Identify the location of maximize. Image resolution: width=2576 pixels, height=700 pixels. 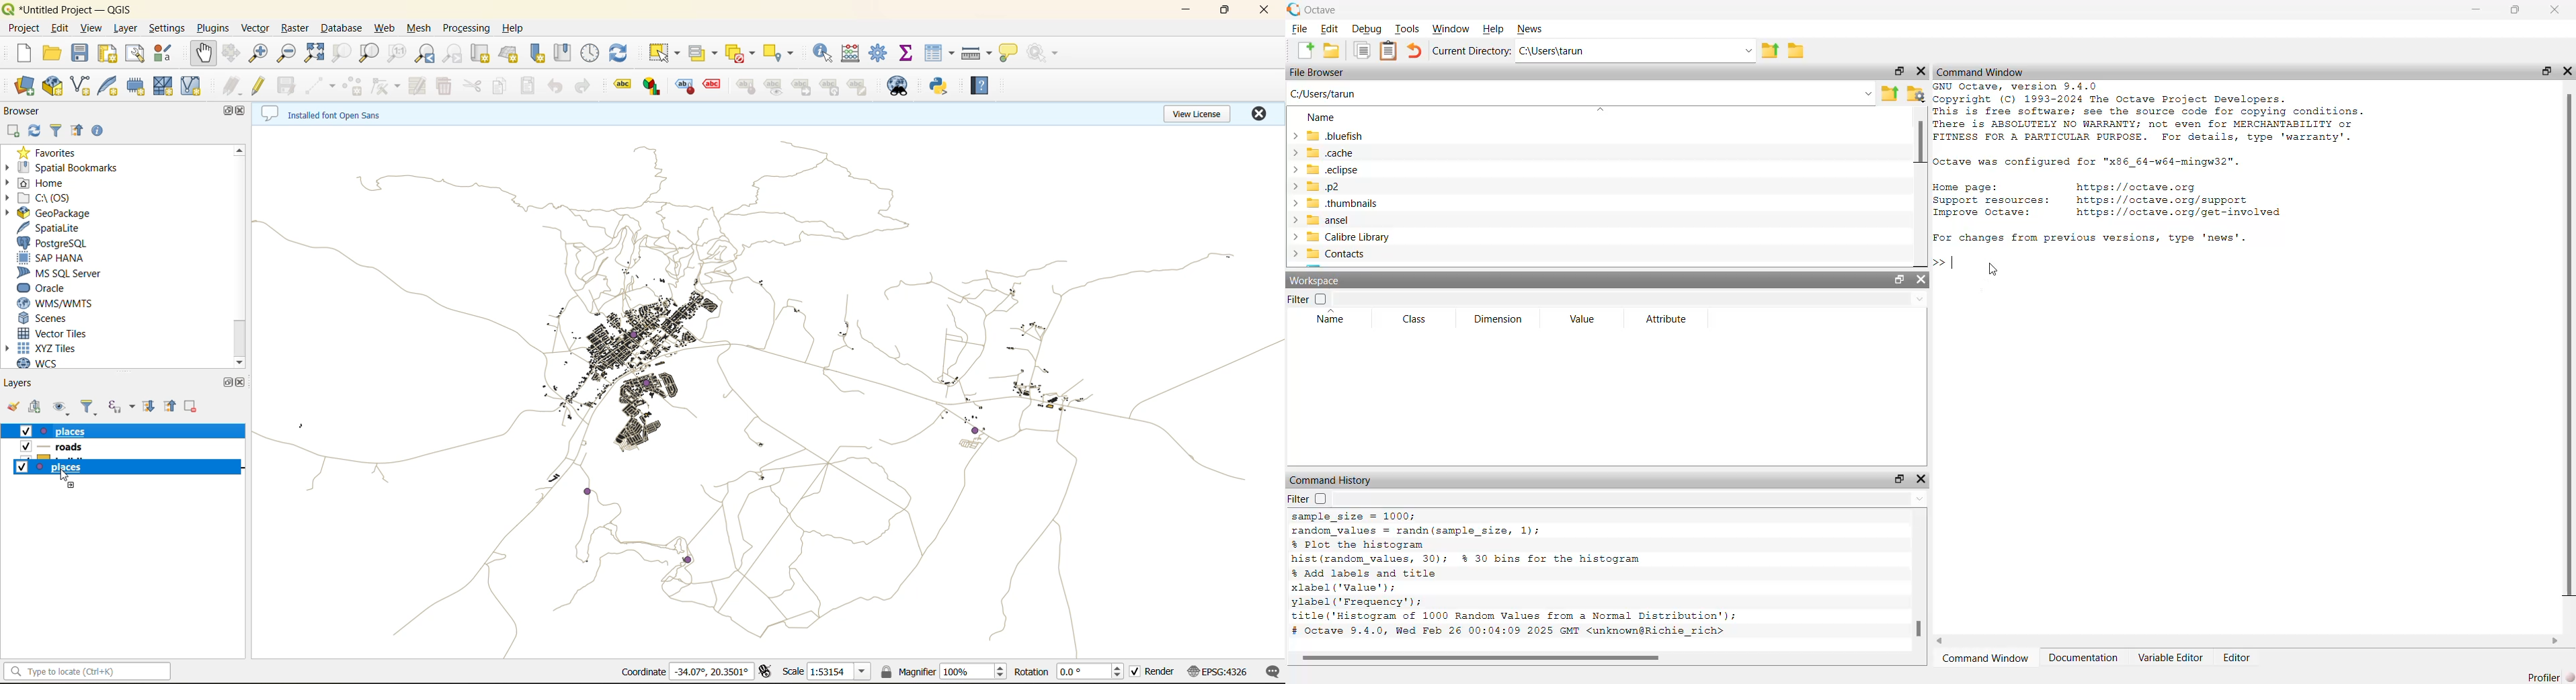
(232, 383).